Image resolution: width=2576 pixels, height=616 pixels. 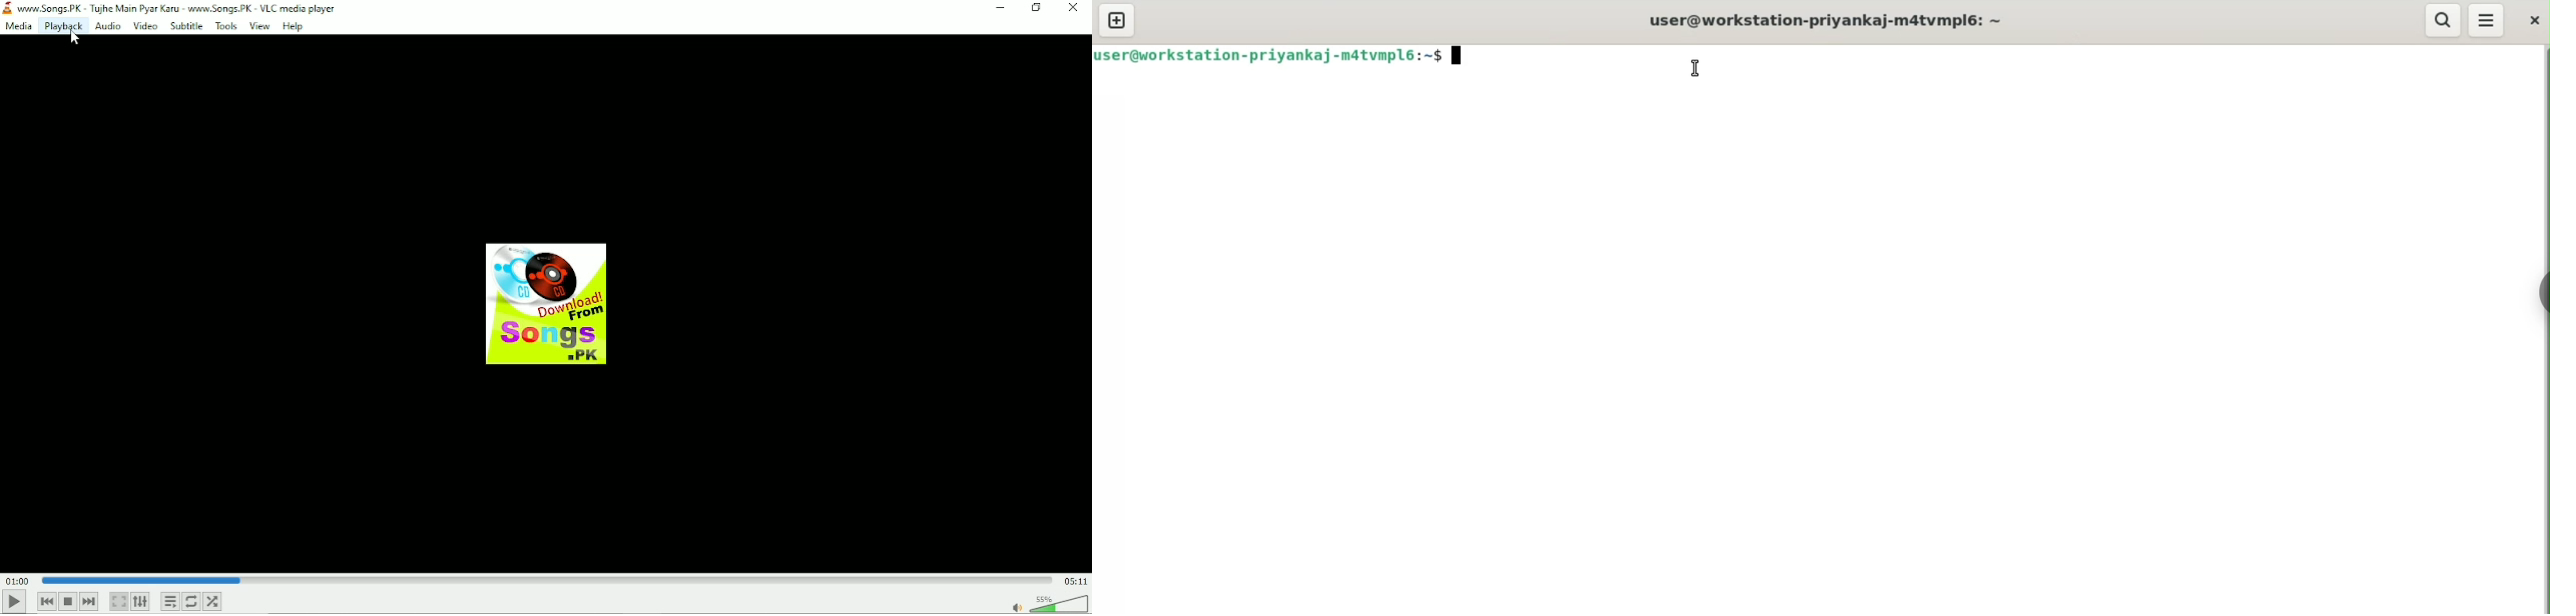 I want to click on Tools, so click(x=226, y=27).